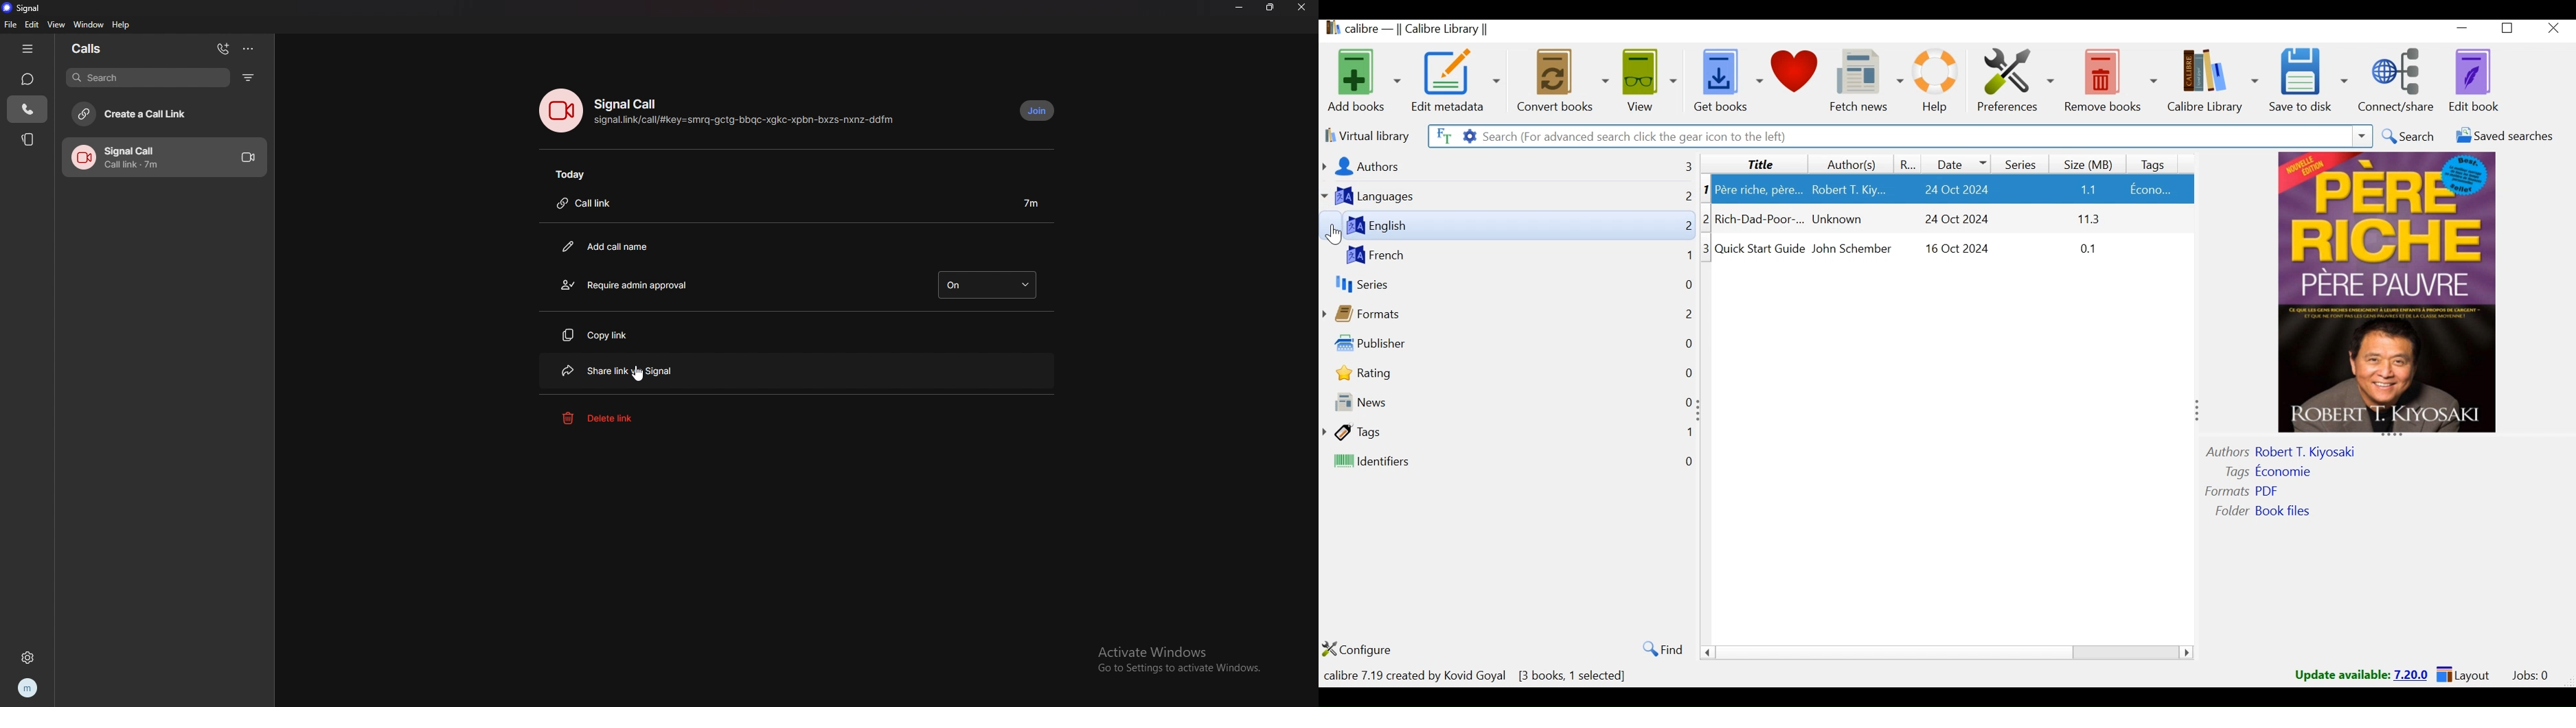 Image resolution: width=2576 pixels, height=728 pixels. Describe the element at coordinates (1681, 313) in the screenshot. I see `2` at that location.